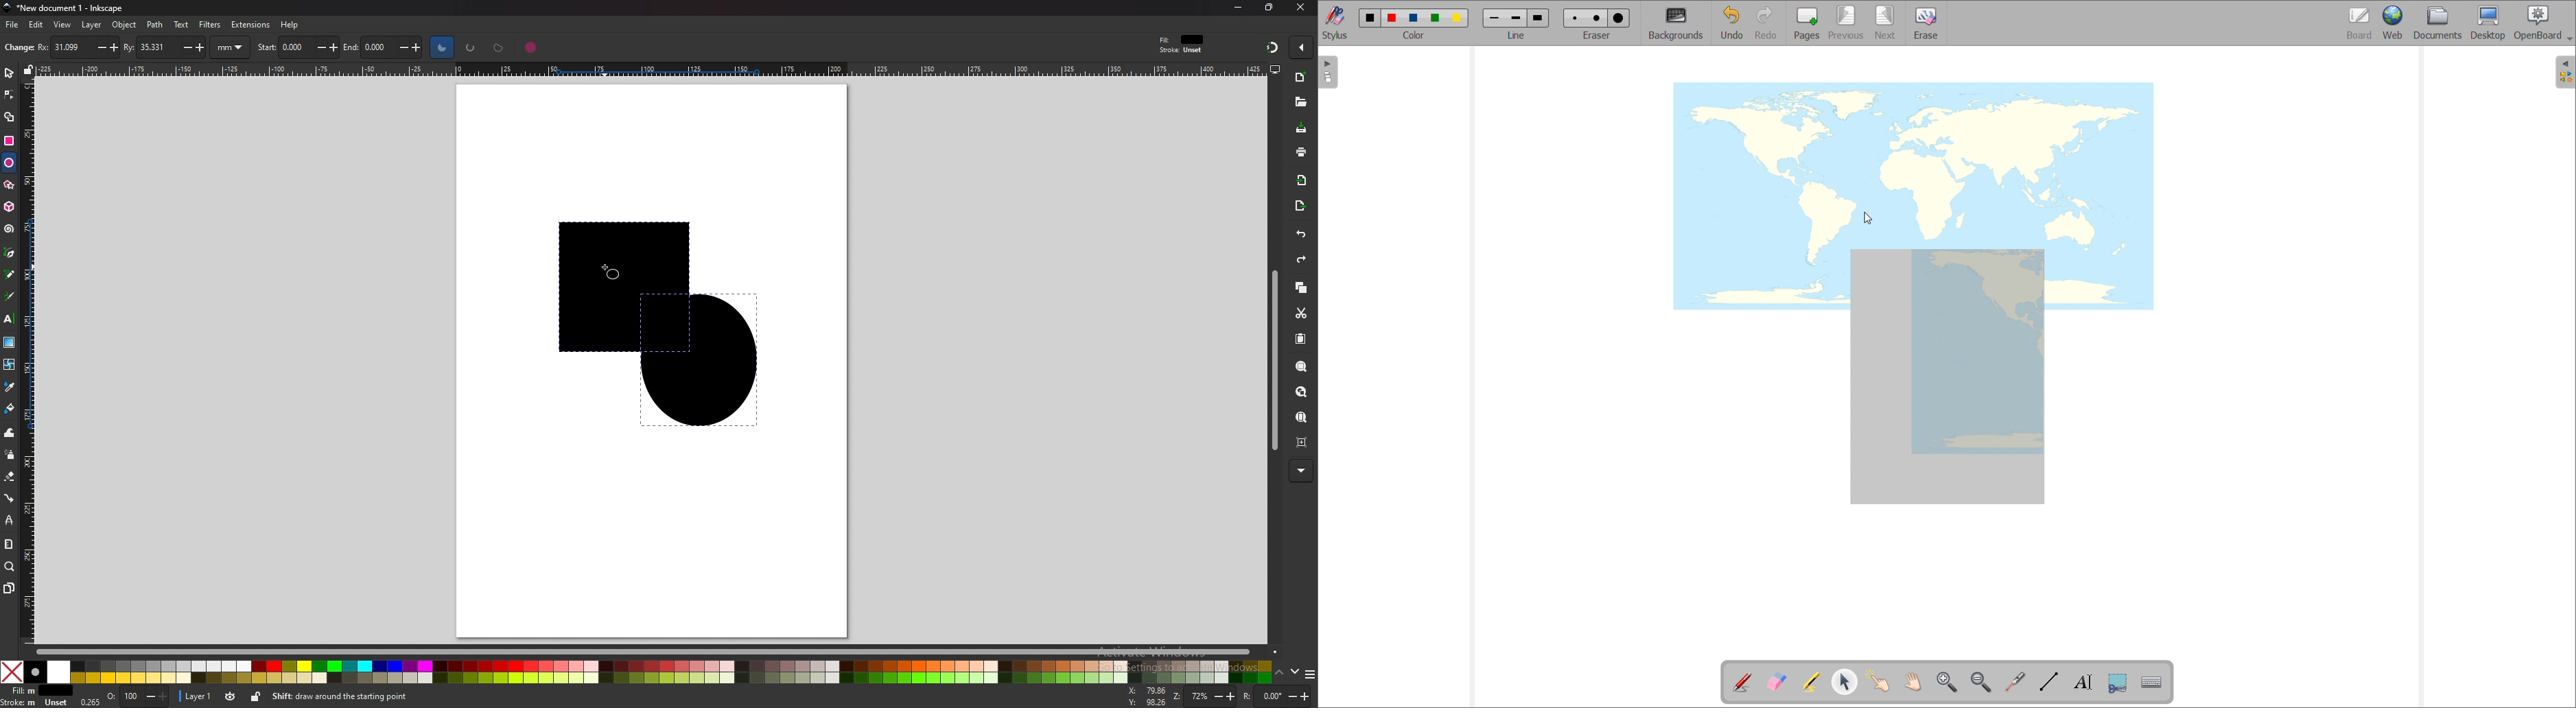  I want to click on toggle stylus, so click(1337, 23).